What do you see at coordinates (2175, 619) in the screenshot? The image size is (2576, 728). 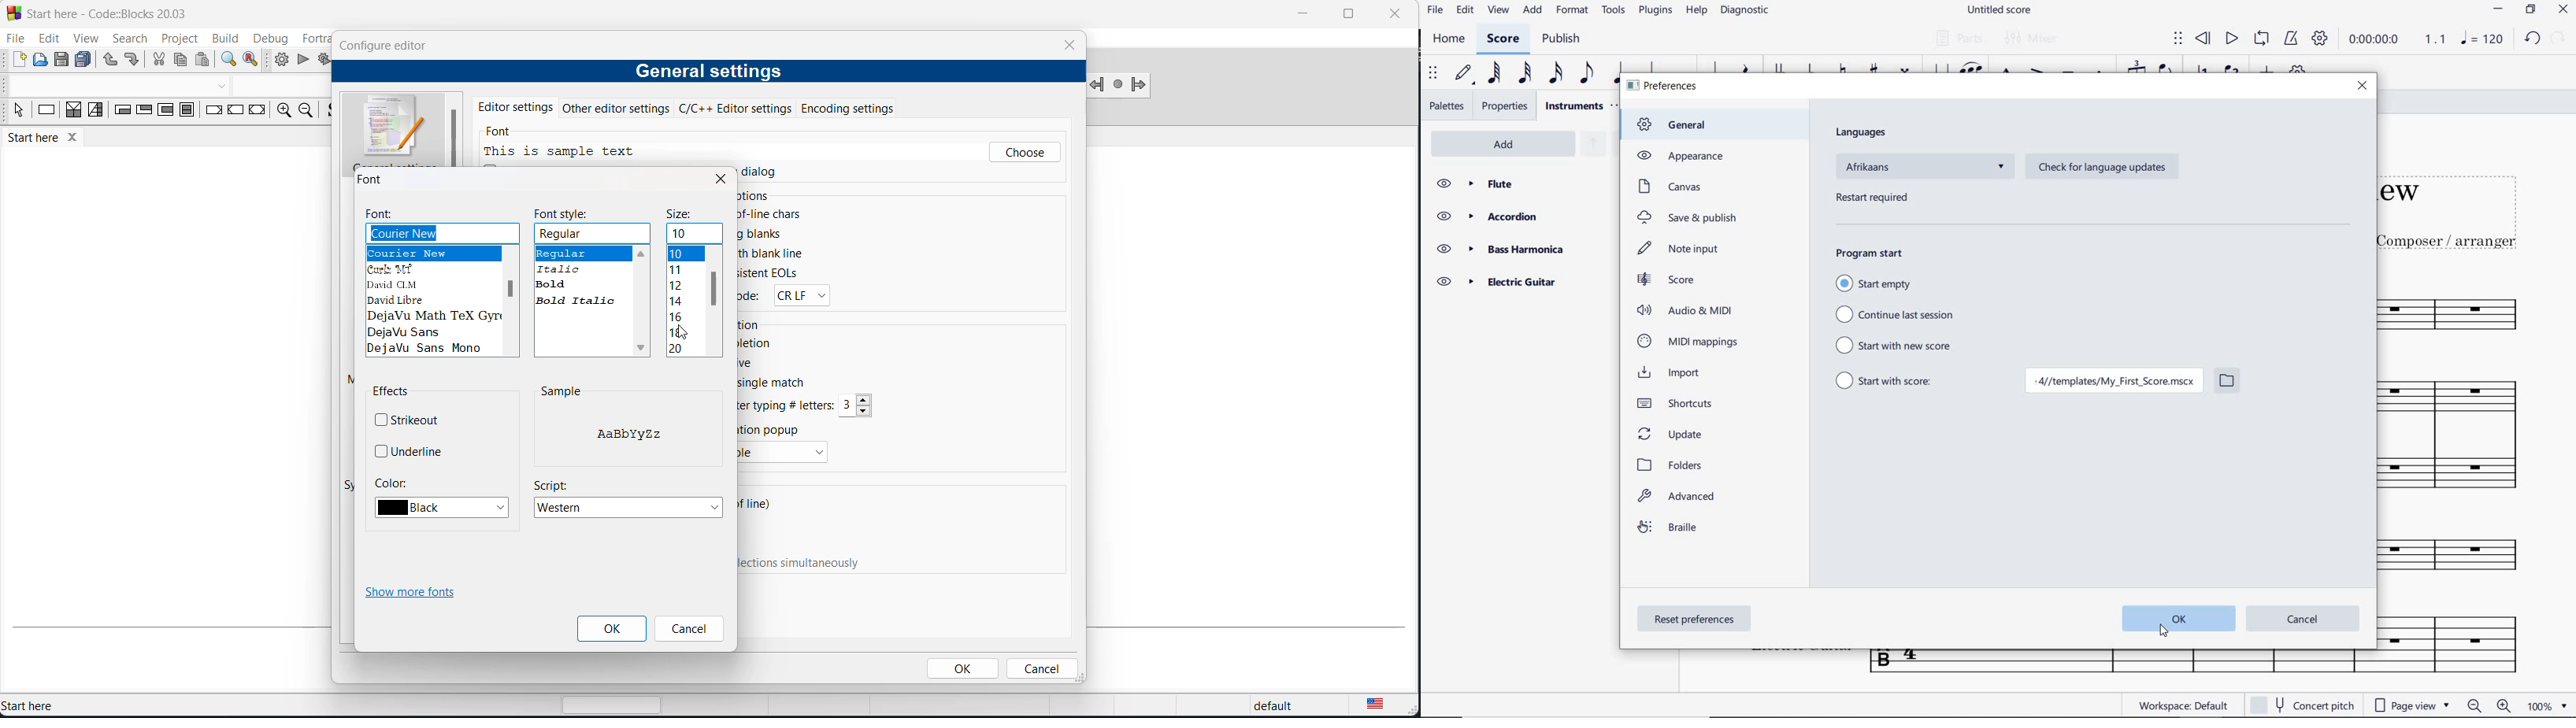 I see `ok` at bounding box center [2175, 619].